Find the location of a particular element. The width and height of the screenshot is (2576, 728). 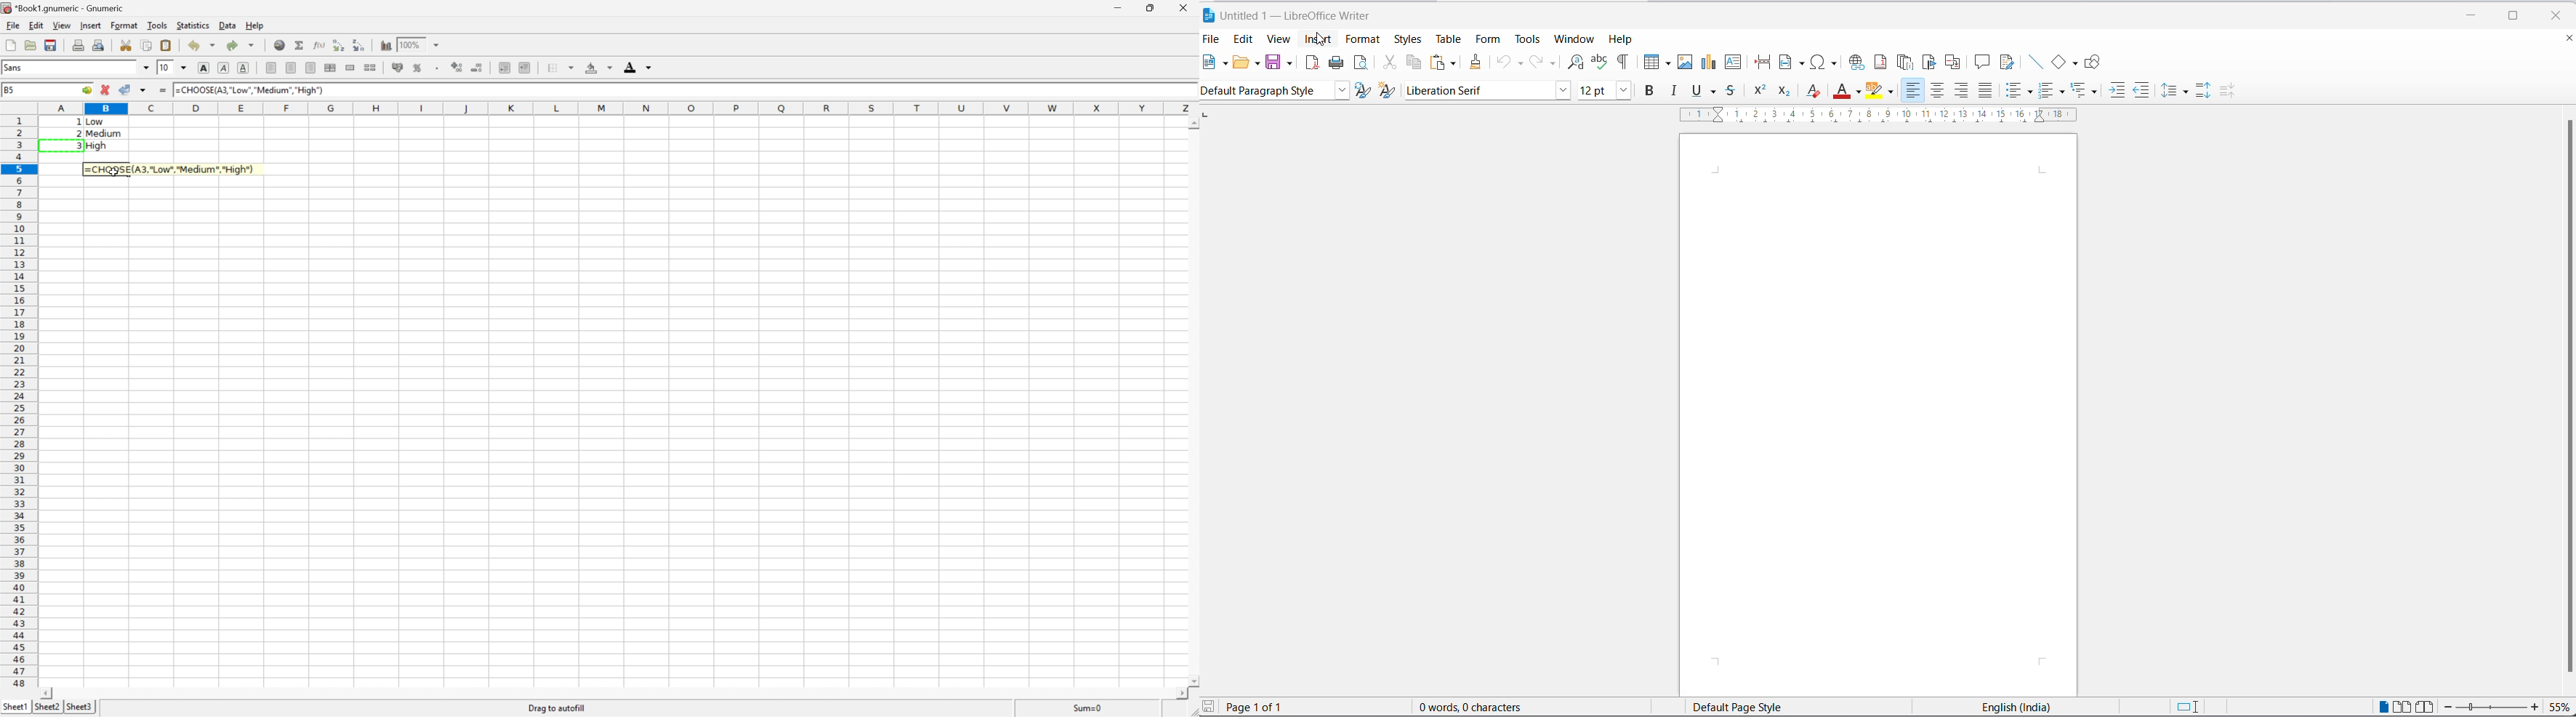

Edit is located at coordinates (35, 24).